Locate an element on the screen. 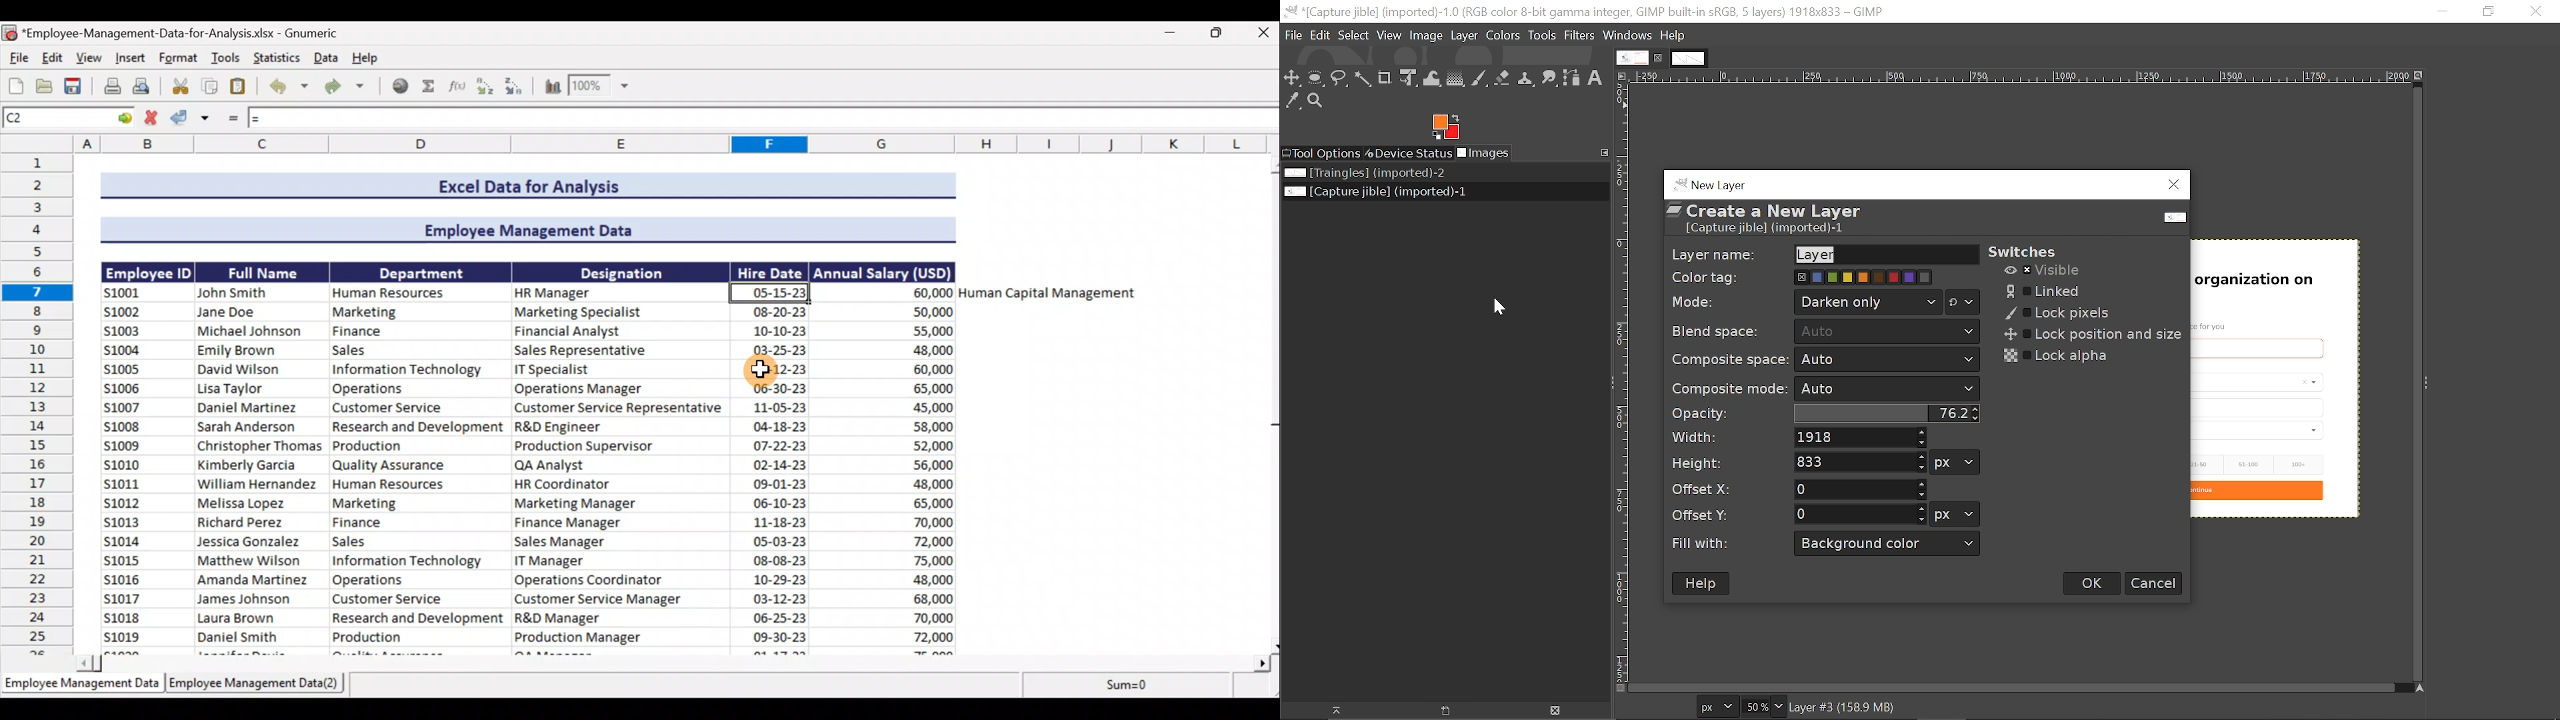 The width and height of the screenshot is (2576, 728). cURRENT WINDOW is located at coordinates (1584, 11).